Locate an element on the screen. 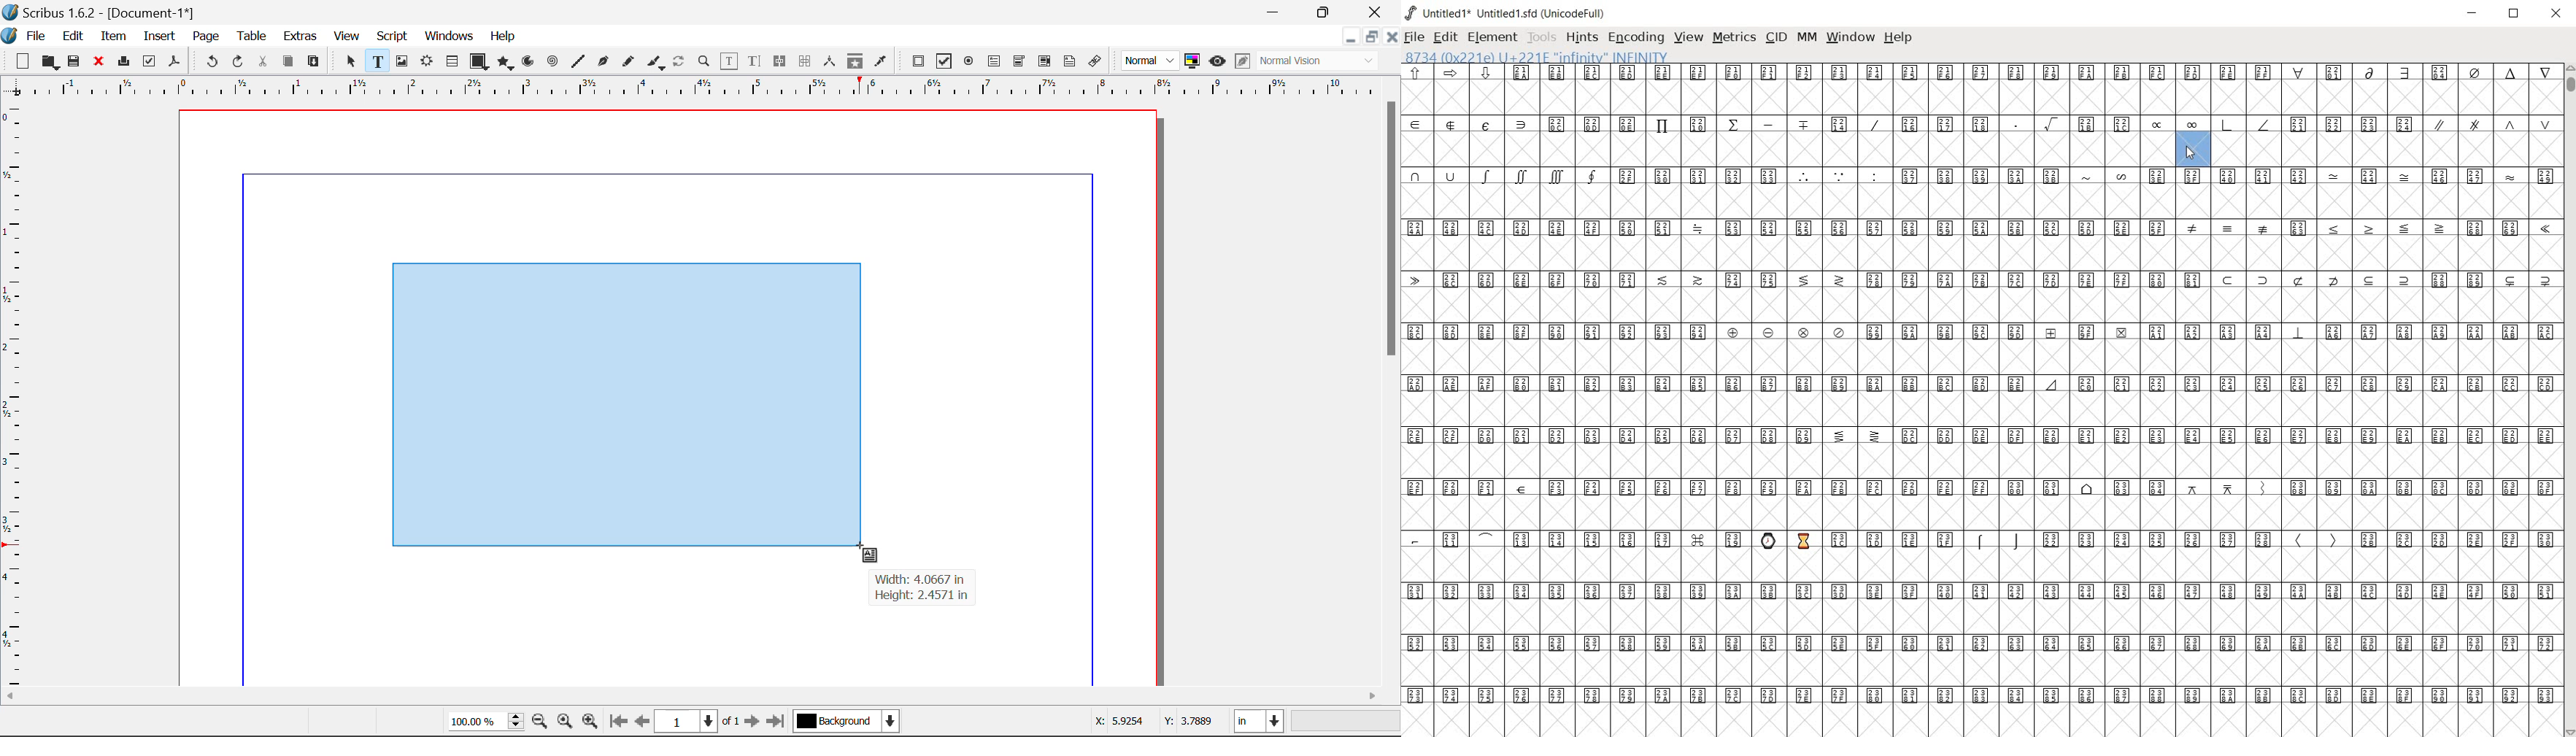 The image size is (2576, 756). empty glyph slots is located at coordinates (1983, 462).